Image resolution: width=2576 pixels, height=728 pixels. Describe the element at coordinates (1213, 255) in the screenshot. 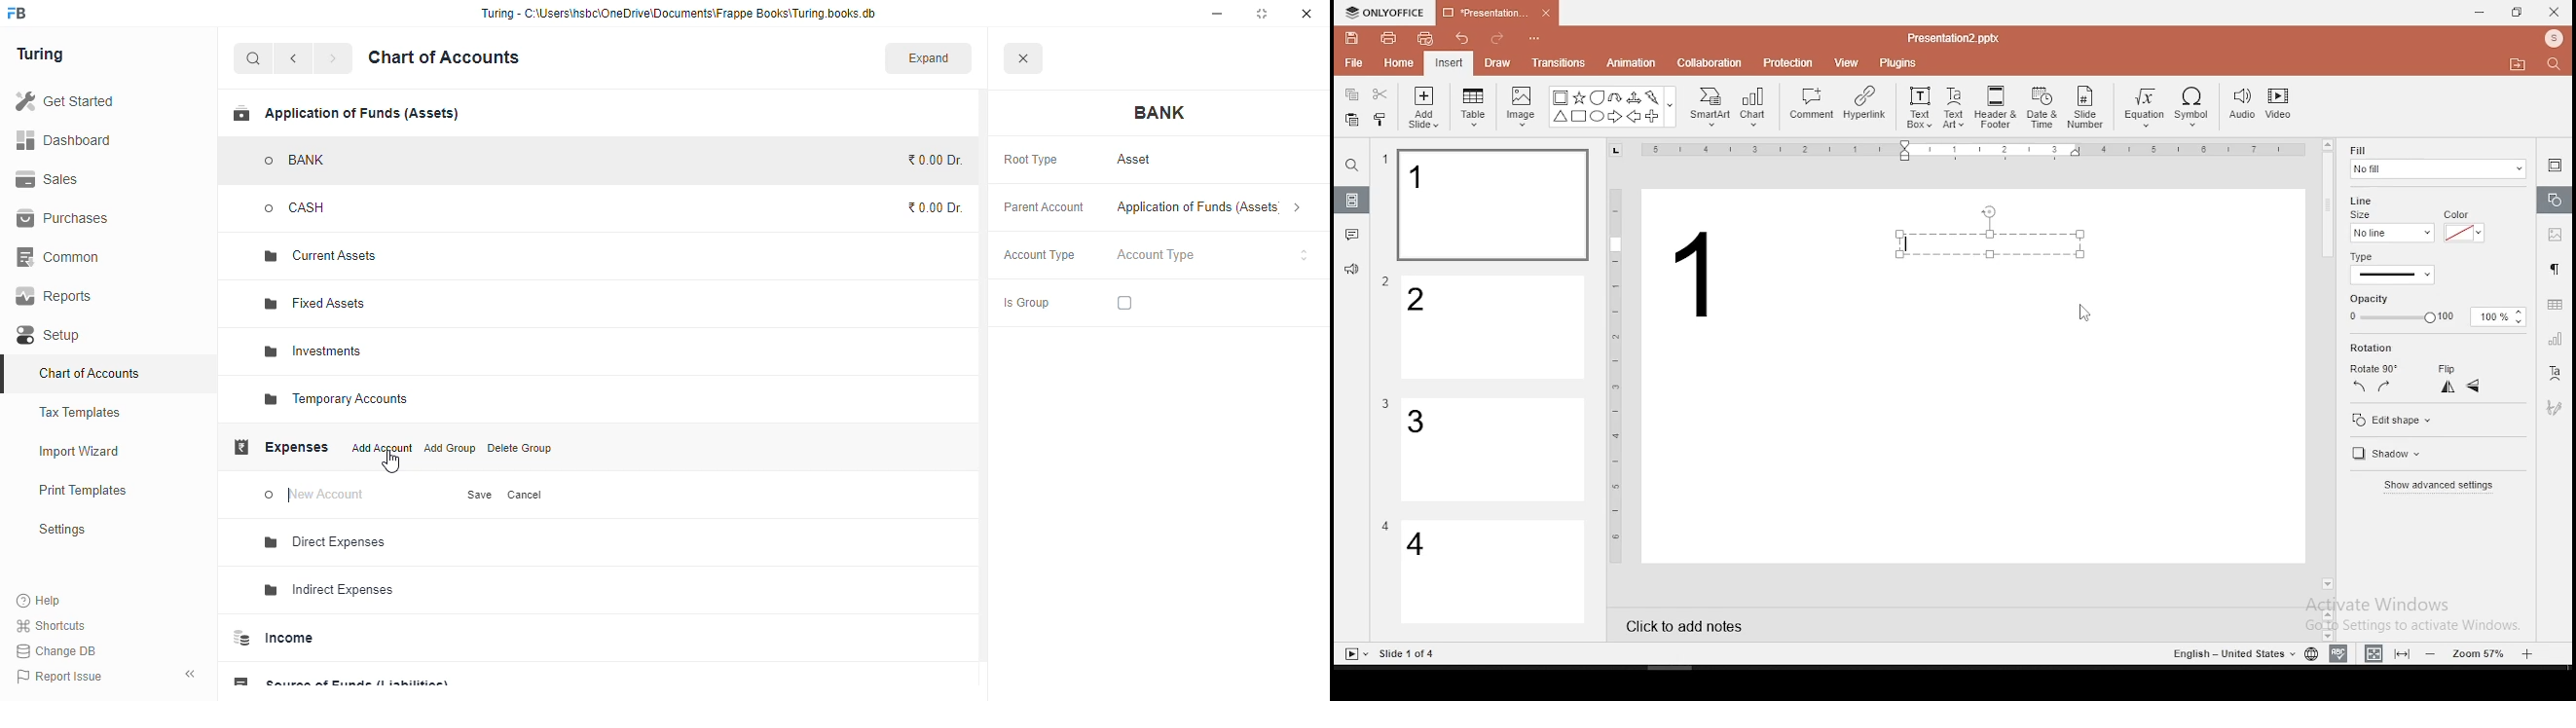

I see `account type` at that location.